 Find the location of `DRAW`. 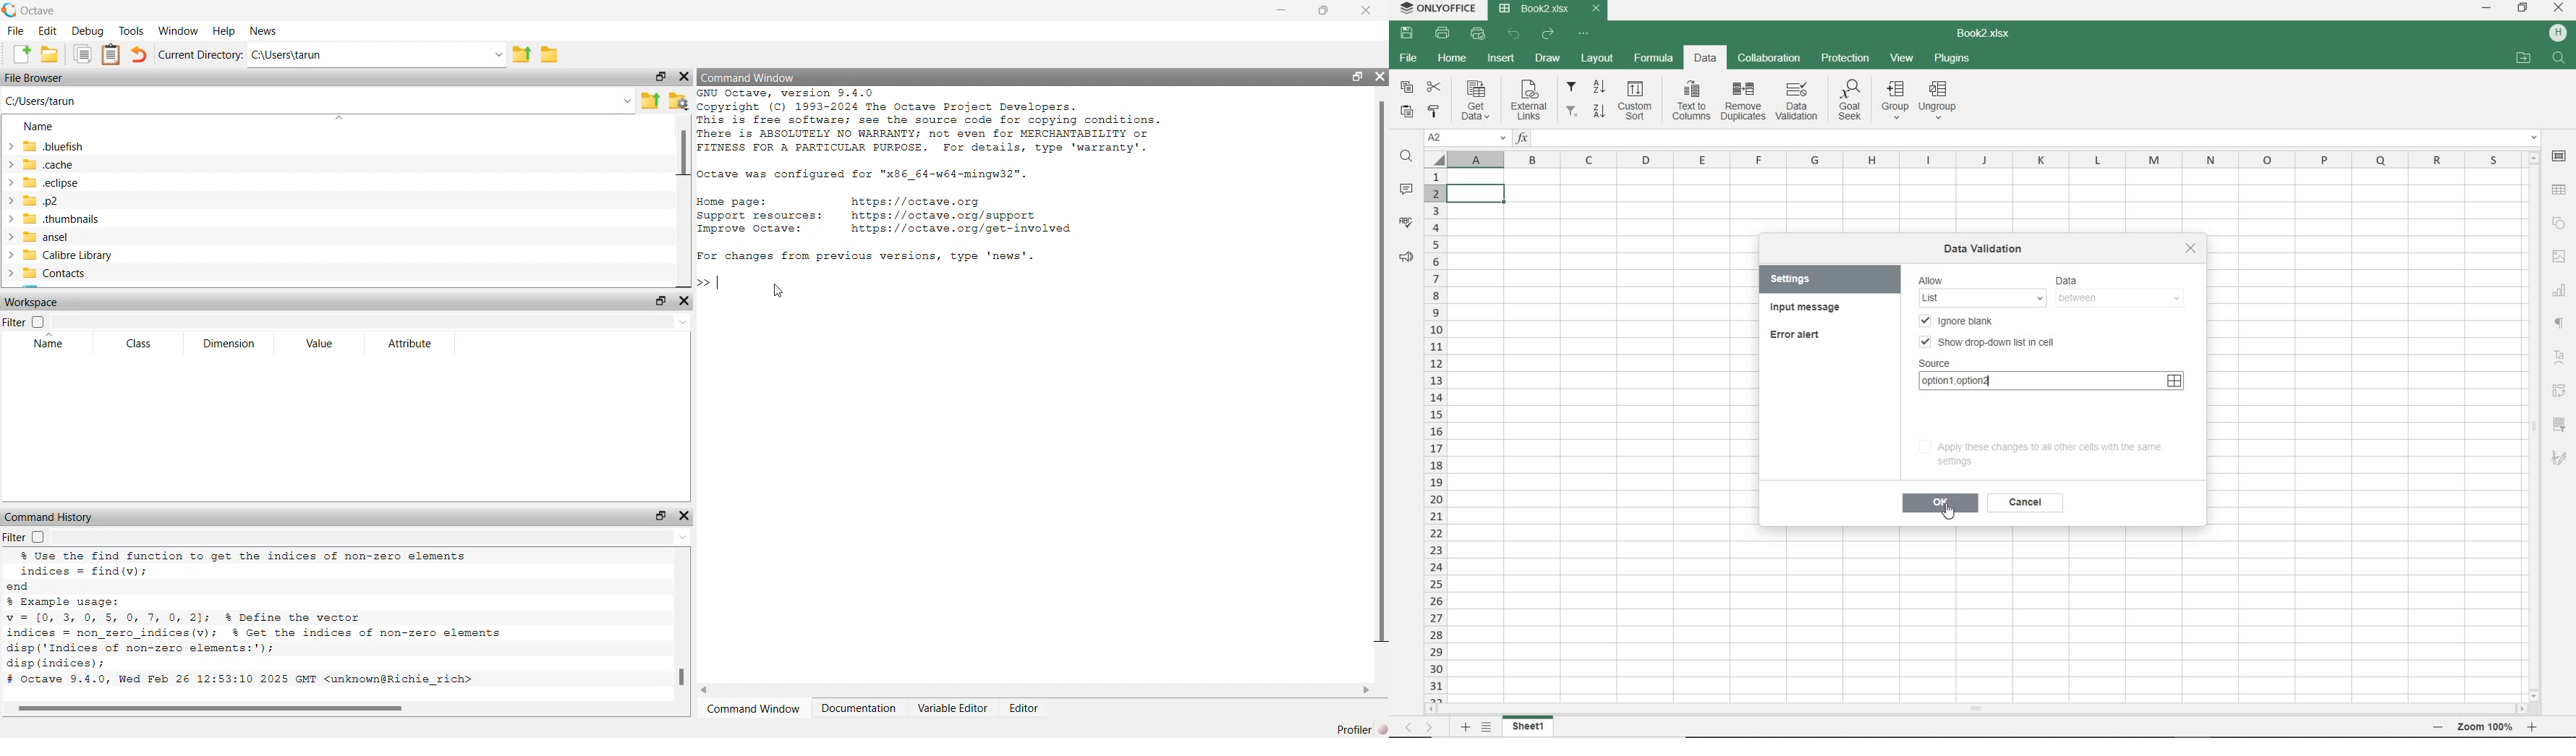

DRAW is located at coordinates (1548, 58).